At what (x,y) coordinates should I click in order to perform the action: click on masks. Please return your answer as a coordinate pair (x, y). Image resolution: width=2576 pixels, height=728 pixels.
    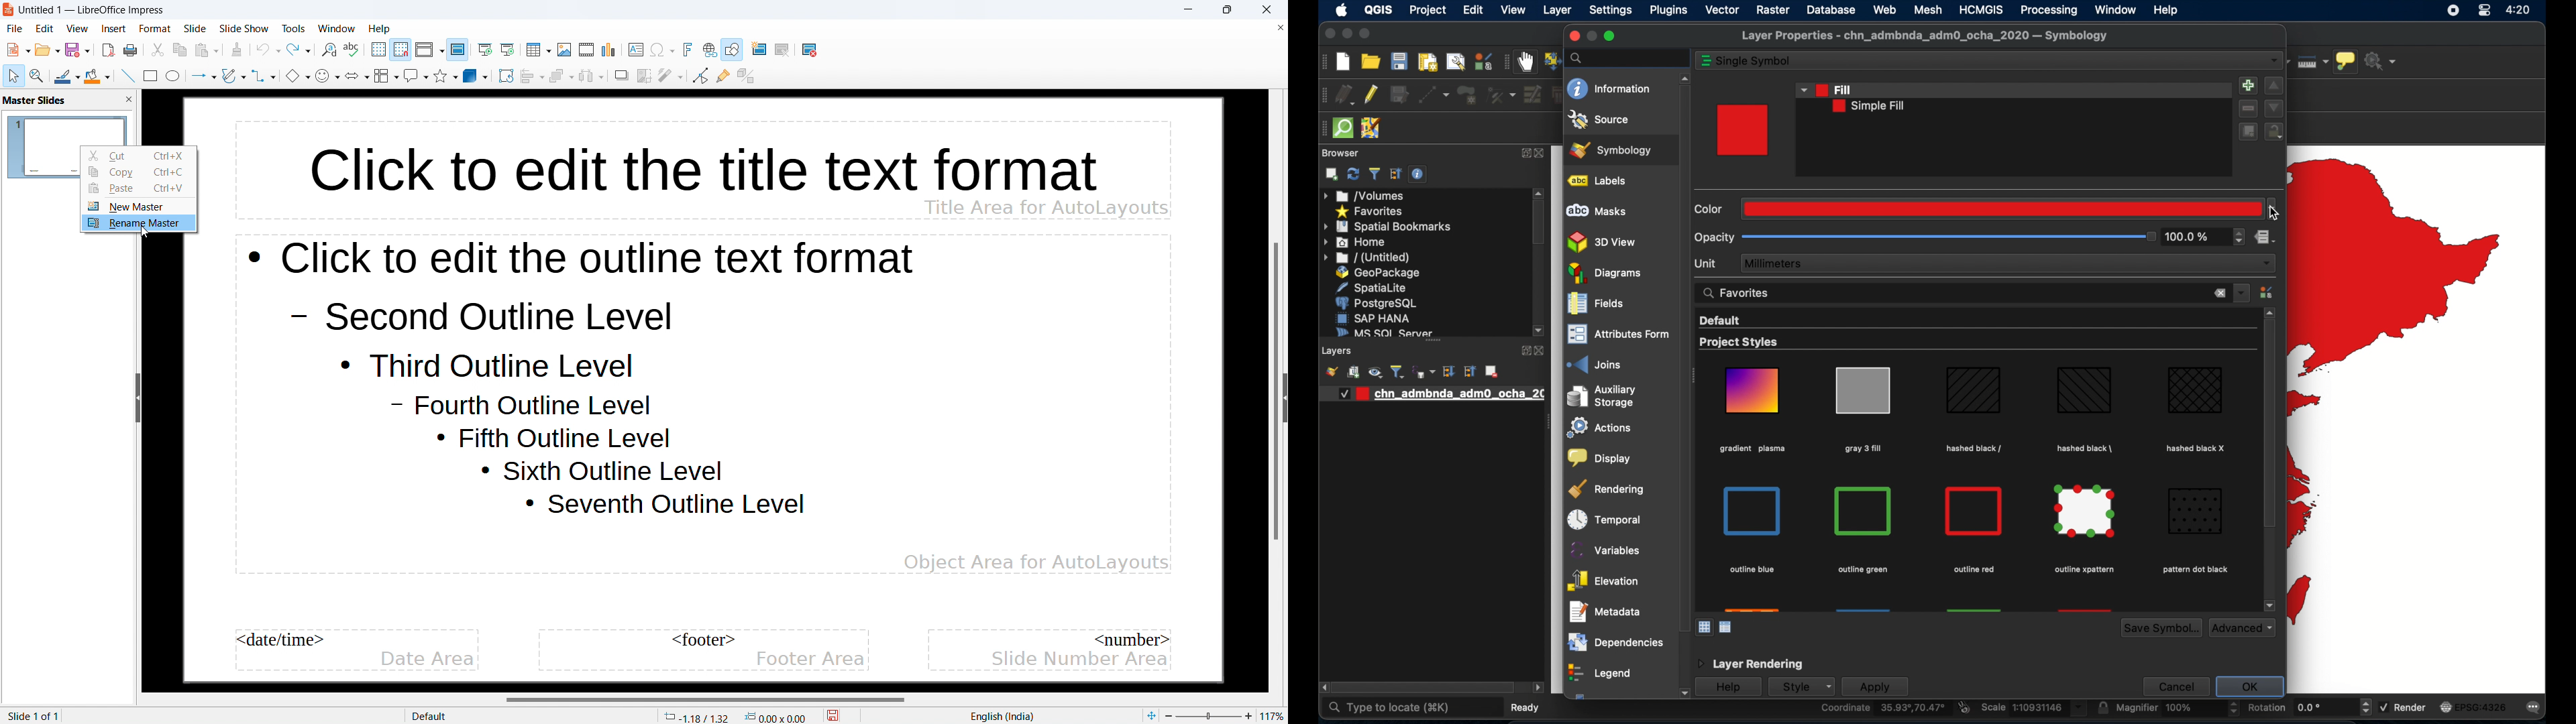
    Looking at the image, I should click on (1596, 211).